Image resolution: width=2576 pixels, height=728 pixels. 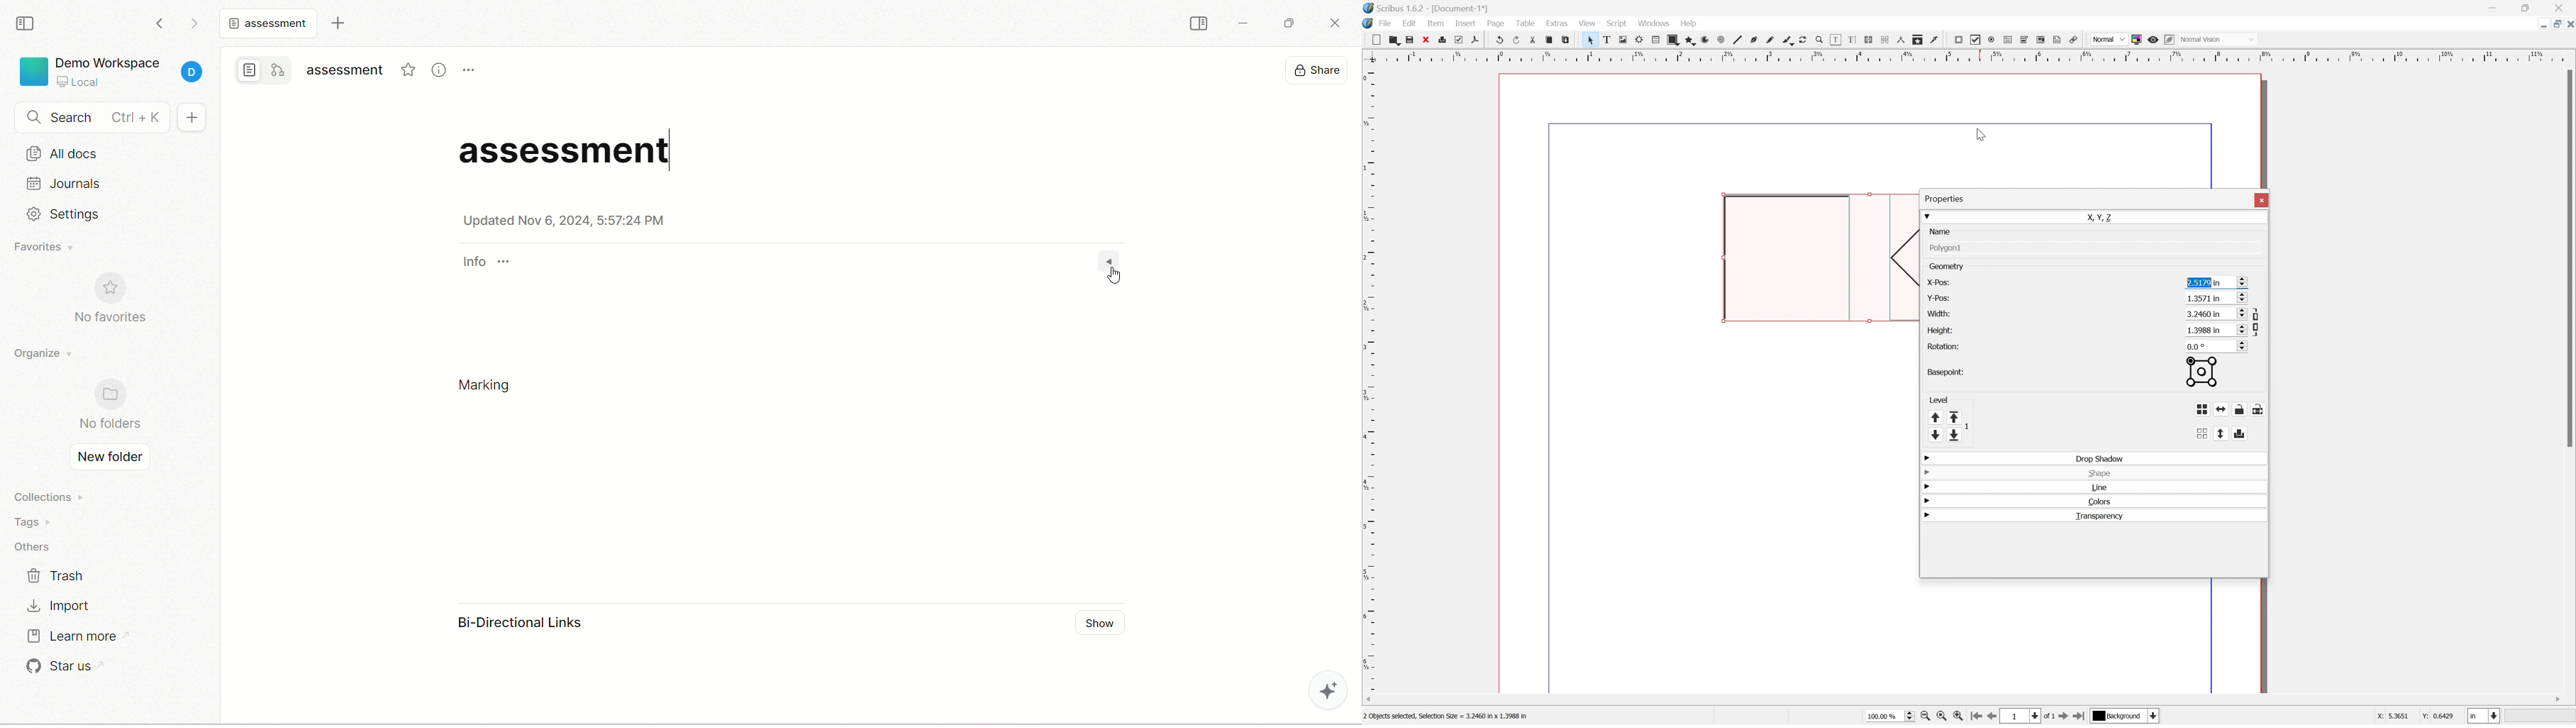 What do you see at coordinates (572, 151) in the screenshot?
I see `assessment` at bounding box center [572, 151].